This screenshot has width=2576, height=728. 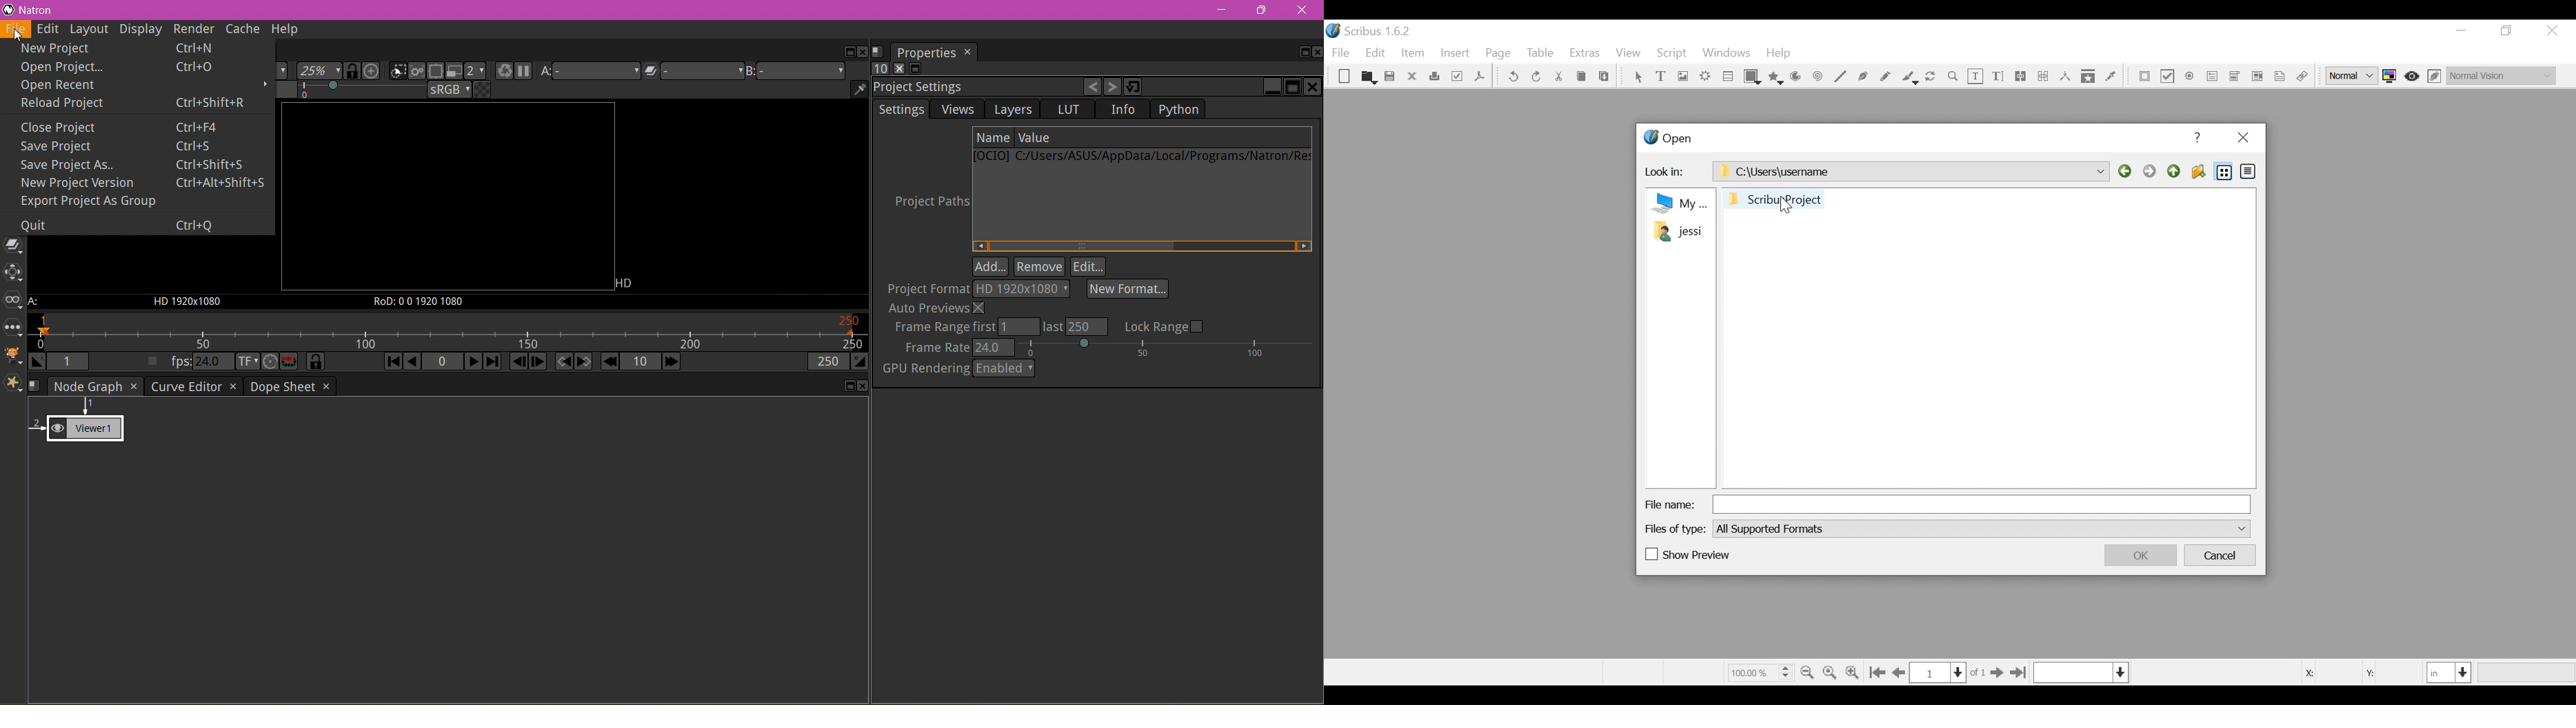 What do you see at coordinates (1682, 77) in the screenshot?
I see `Image Frame` at bounding box center [1682, 77].